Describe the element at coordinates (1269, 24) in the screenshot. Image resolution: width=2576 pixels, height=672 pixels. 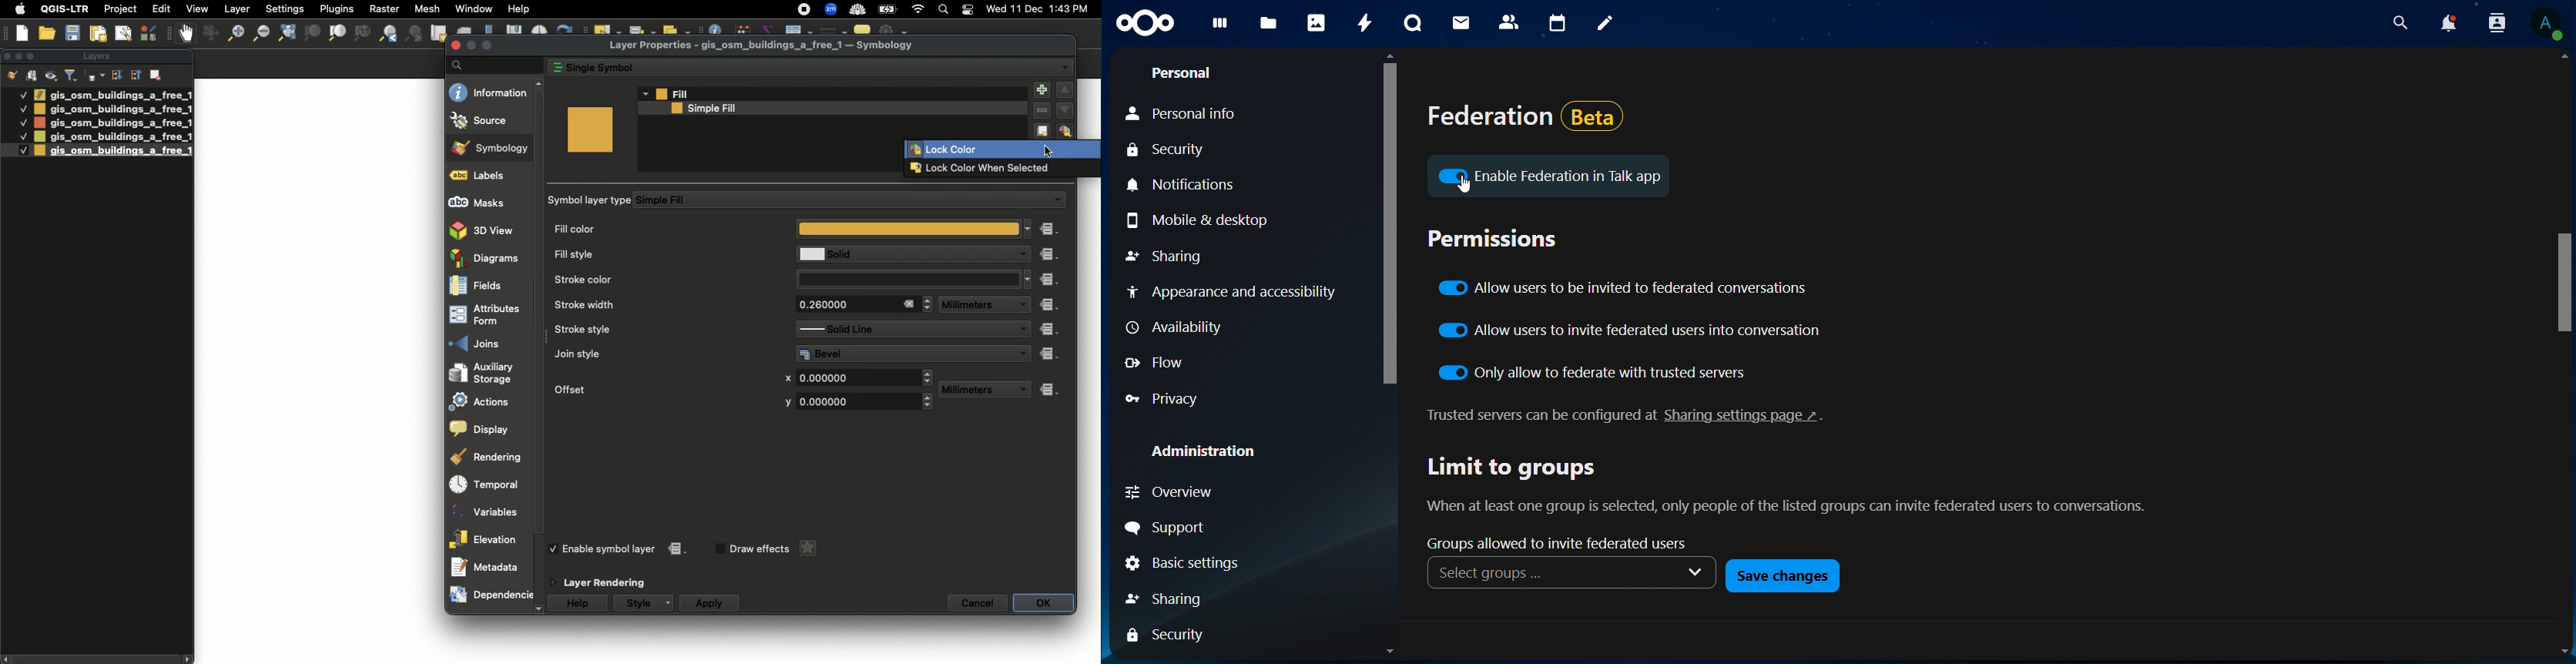
I see `files` at that location.